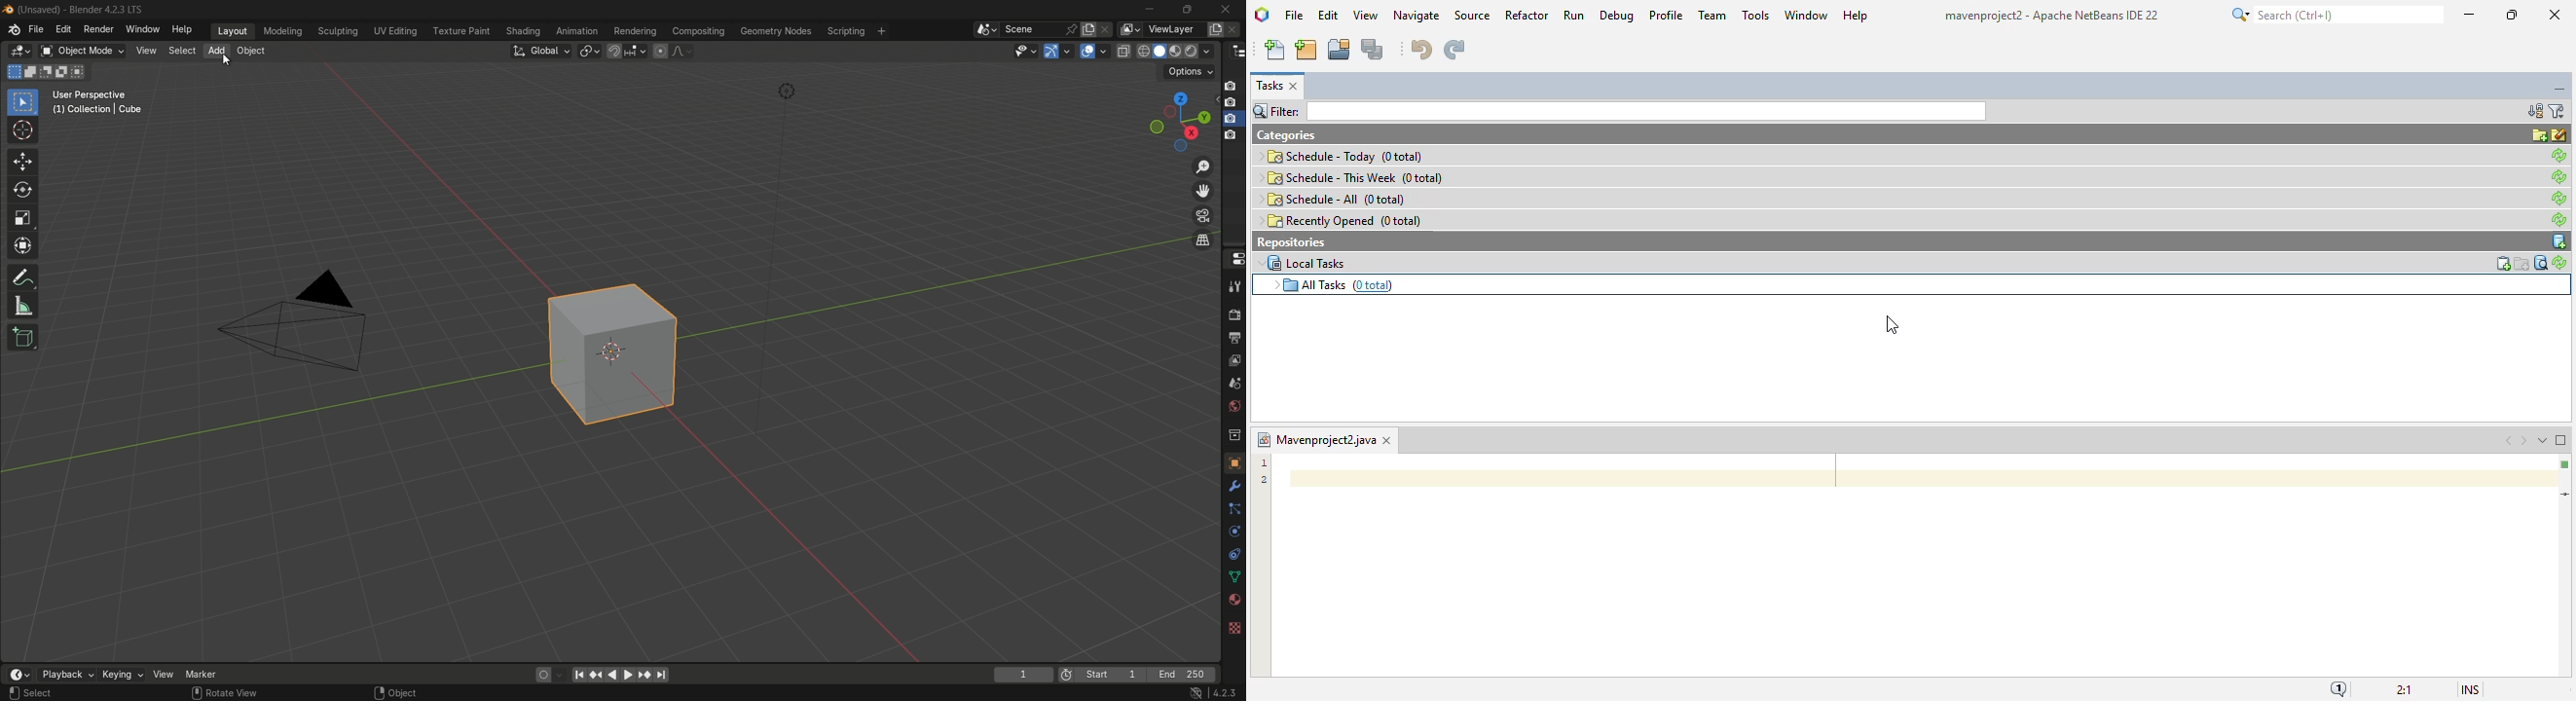 This screenshot has height=728, width=2576. What do you see at coordinates (577, 31) in the screenshot?
I see `animation` at bounding box center [577, 31].